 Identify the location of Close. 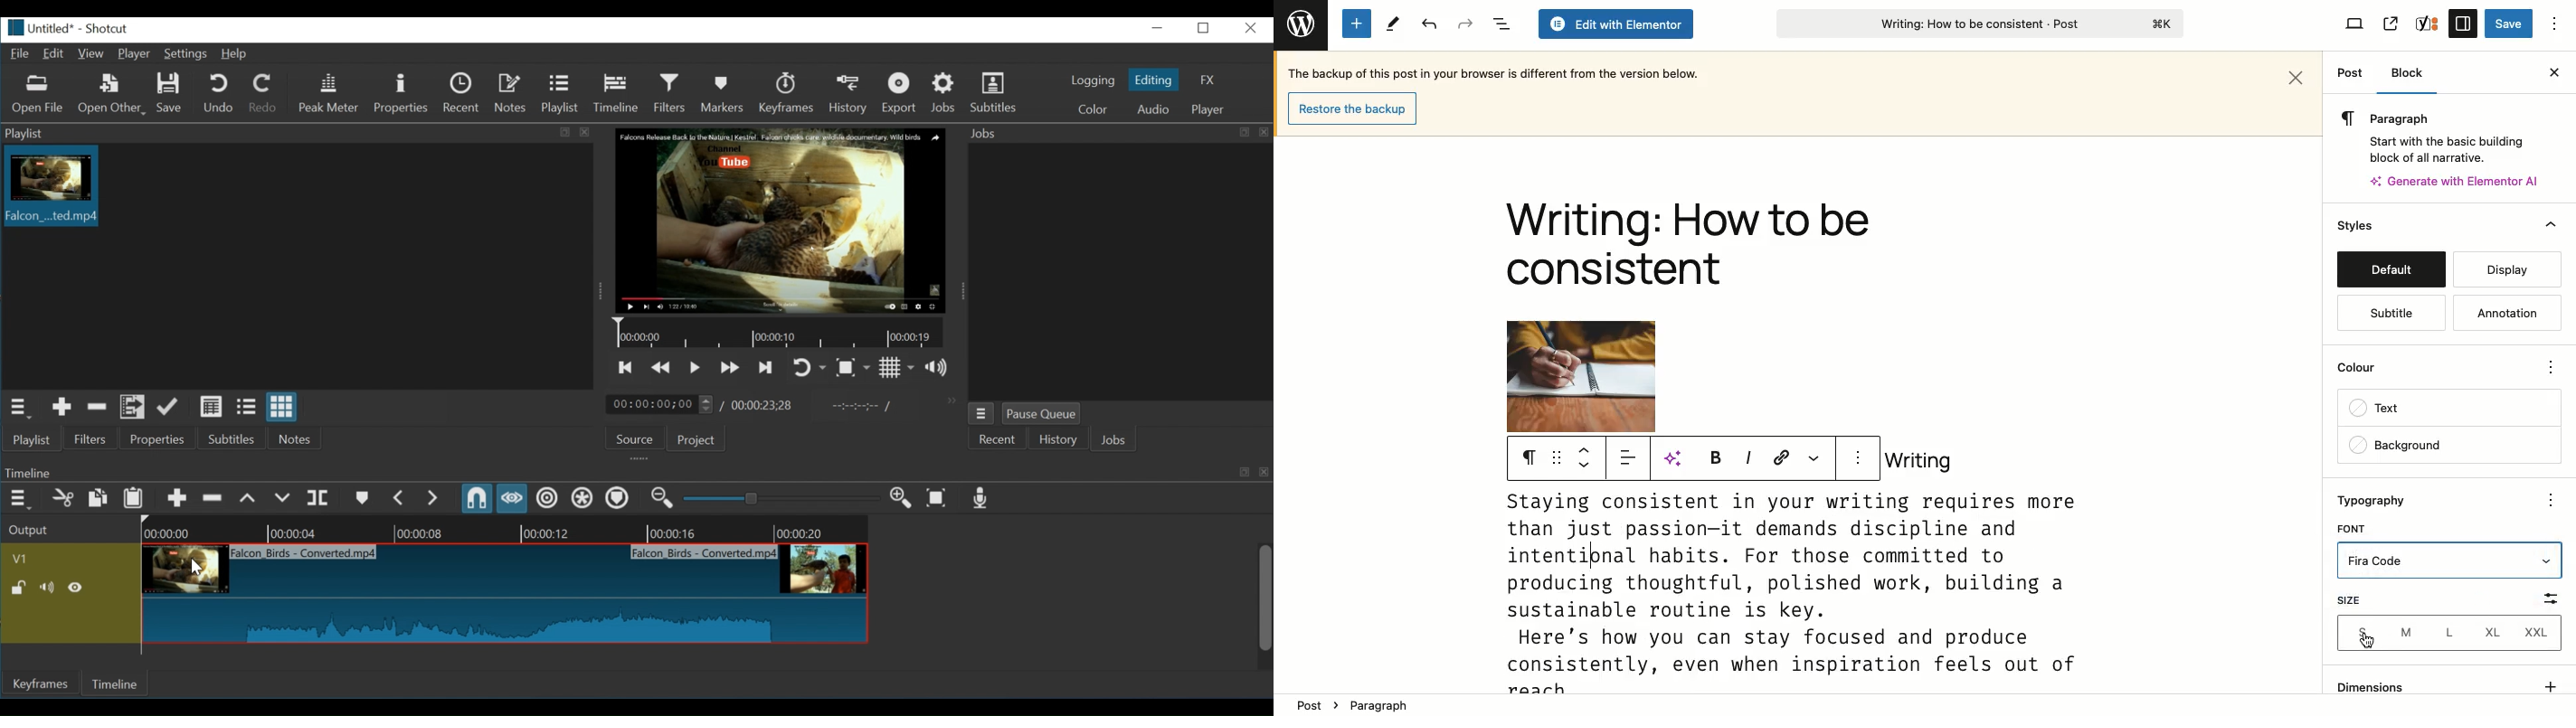
(2551, 72).